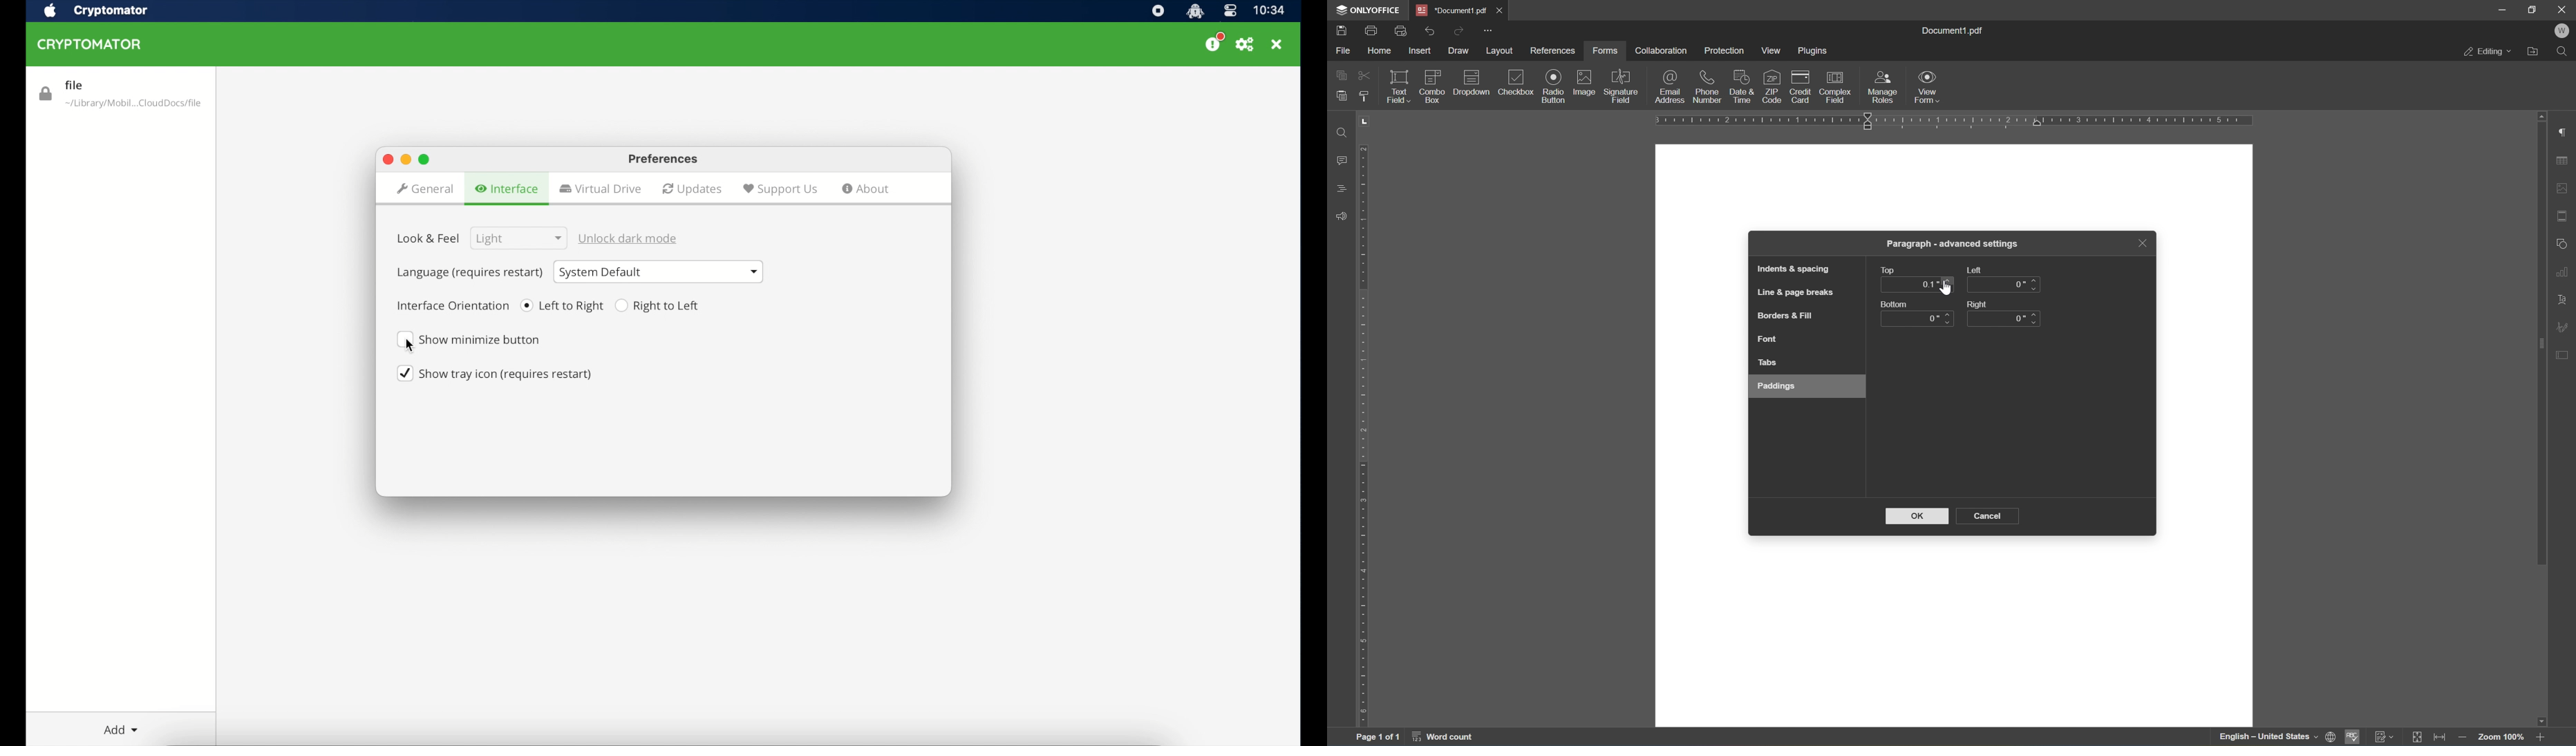 The image size is (2576, 756). What do you see at coordinates (630, 238) in the screenshot?
I see `unlock dark mode` at bounding box center [630, 238].